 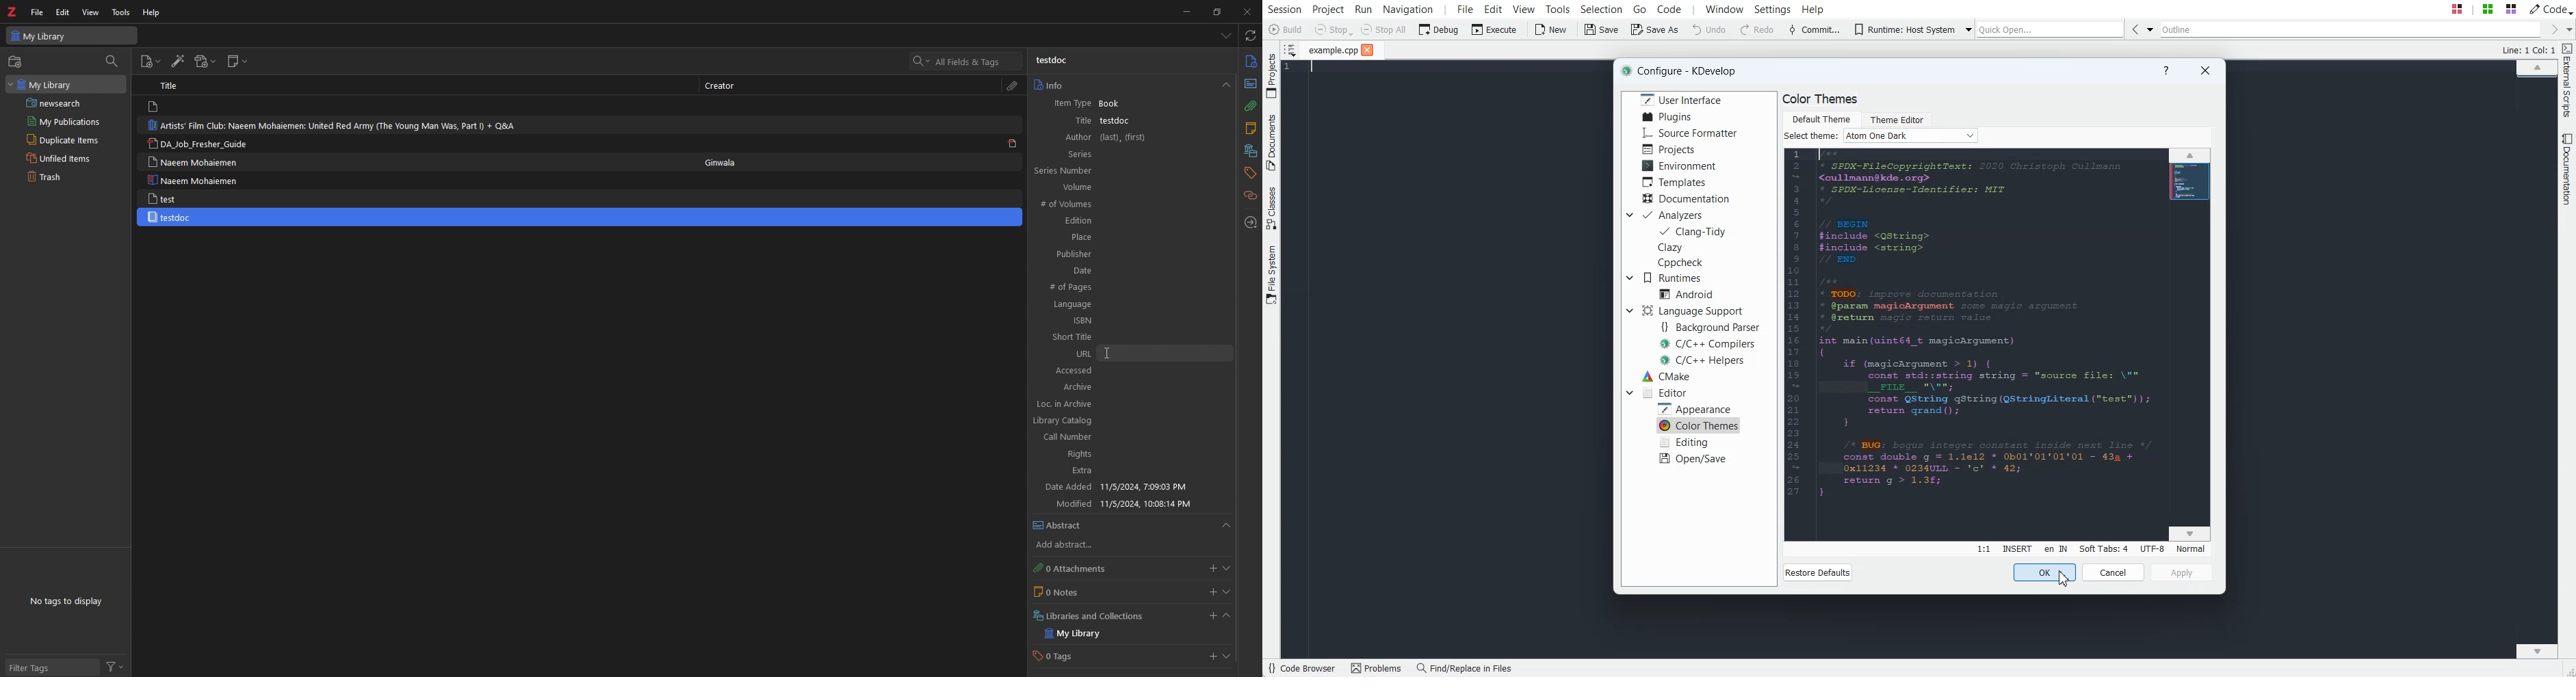 What do you see at coordinates (1099, 172) in the screenshot?
I see `Series Number` at bounding box center [1099, 172].